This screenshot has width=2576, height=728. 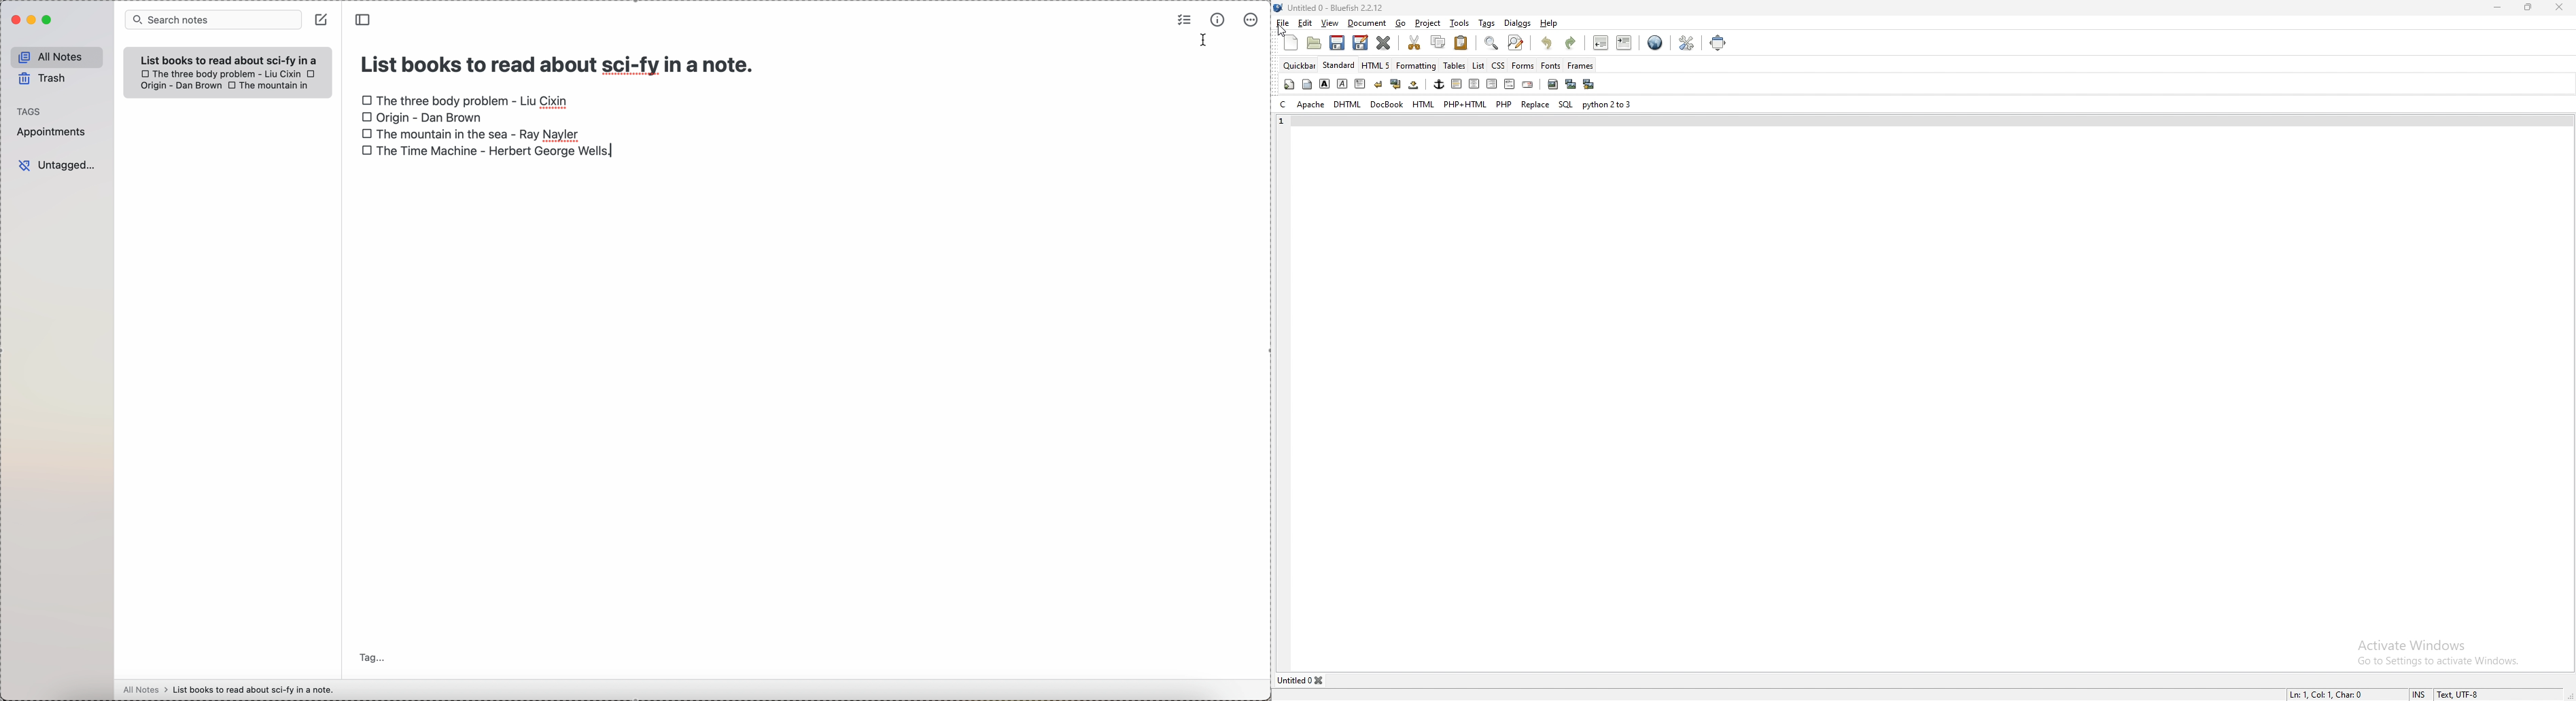 I want to click on all notes > List books to read about sci-fy in a note., so click(x=231, y=689).